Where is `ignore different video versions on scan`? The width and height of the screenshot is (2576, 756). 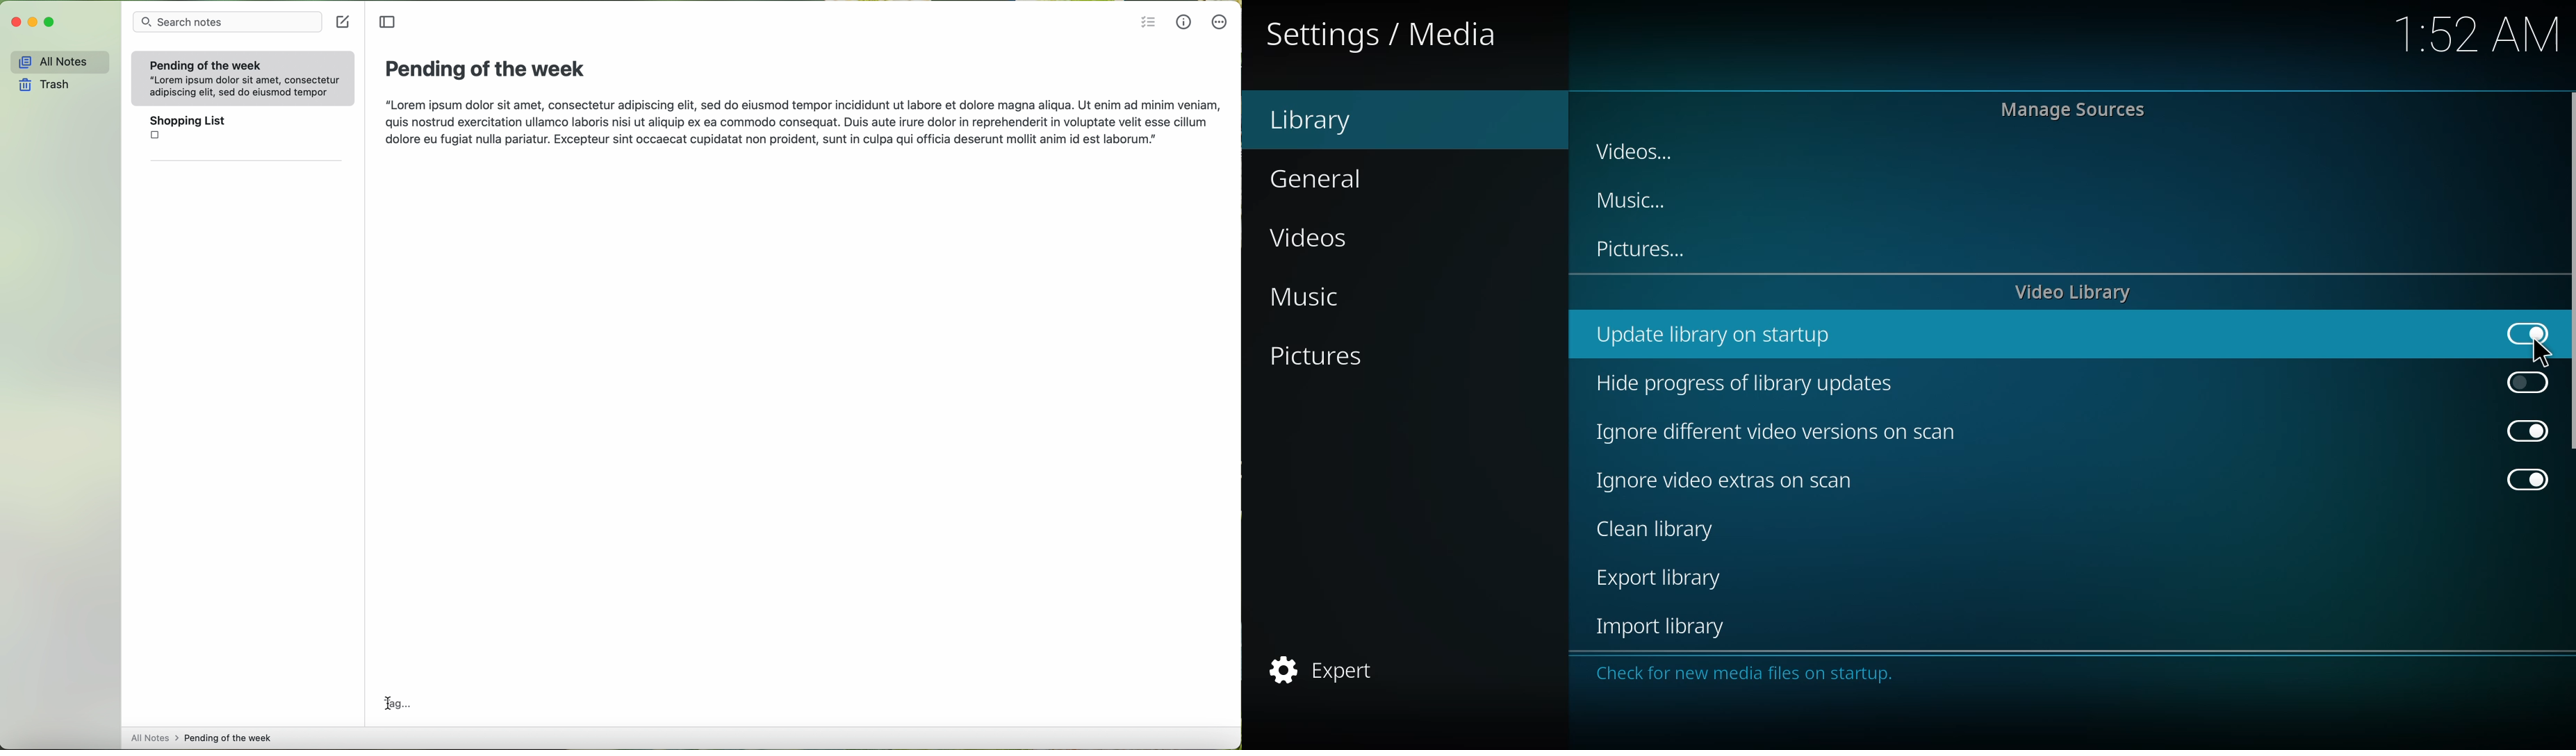 ignore different video versions on scan is located at coordinates (1780, 432).